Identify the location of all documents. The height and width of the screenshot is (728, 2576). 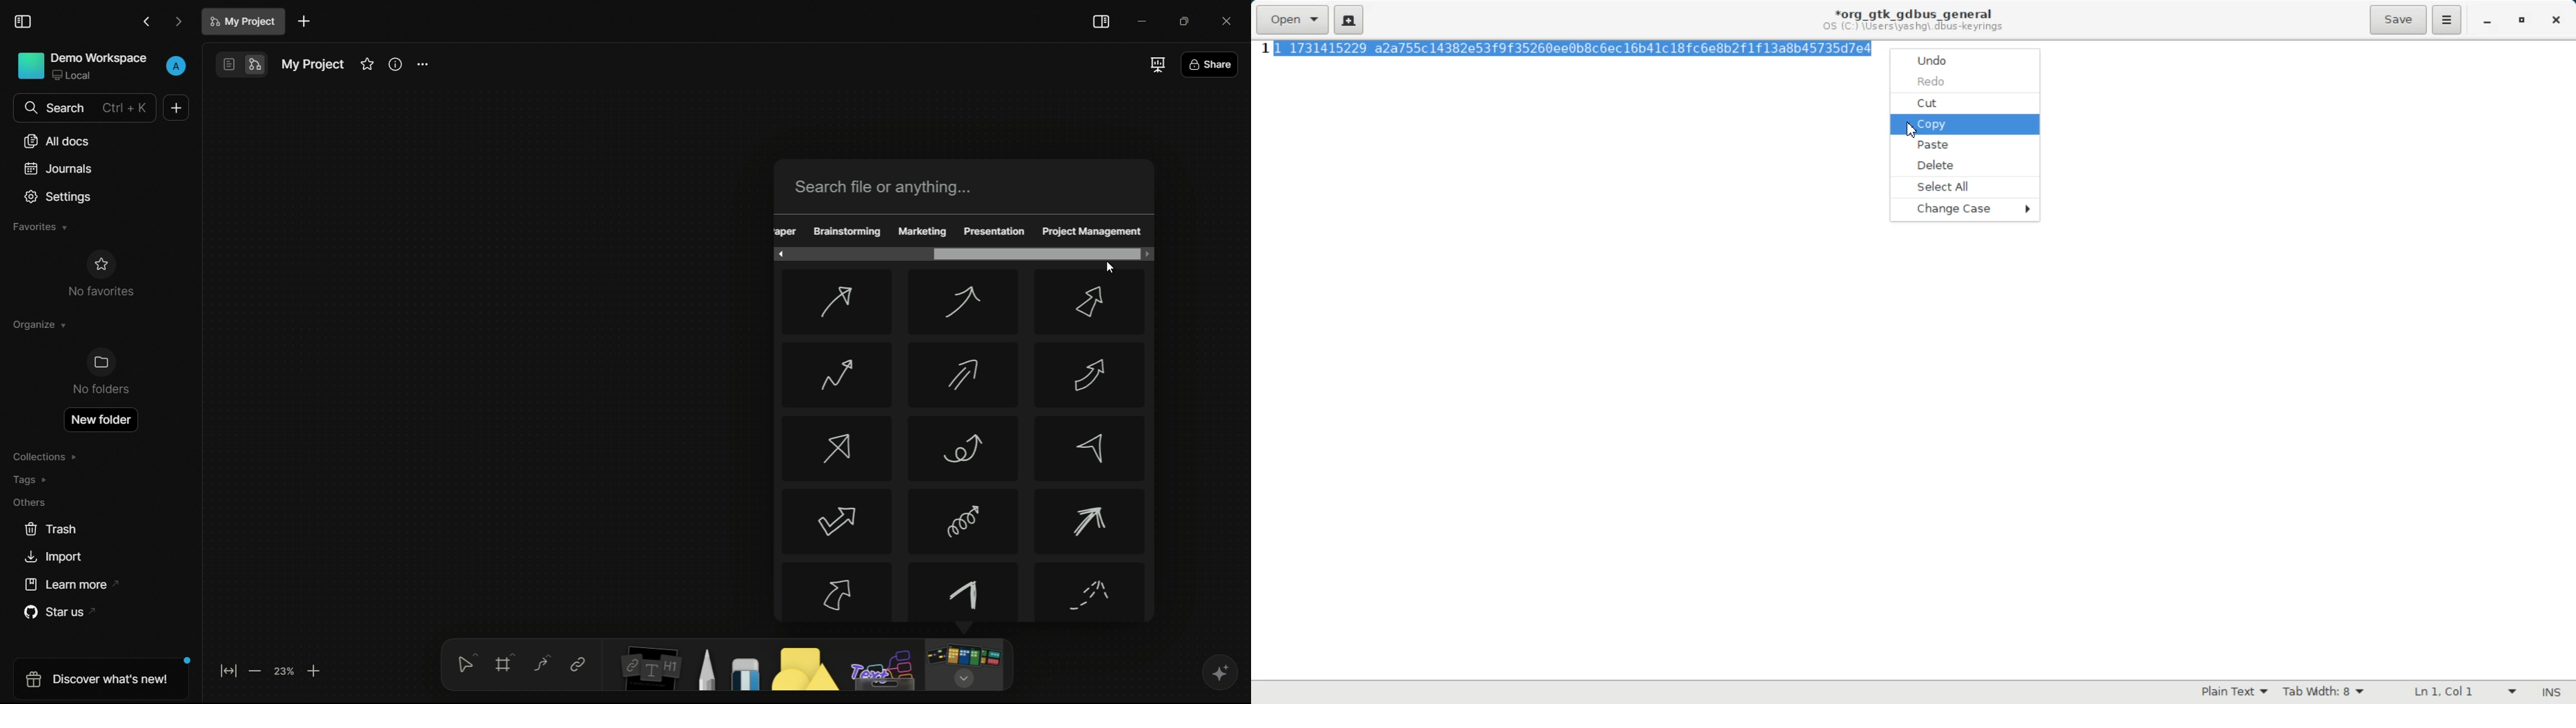
(58, 141).